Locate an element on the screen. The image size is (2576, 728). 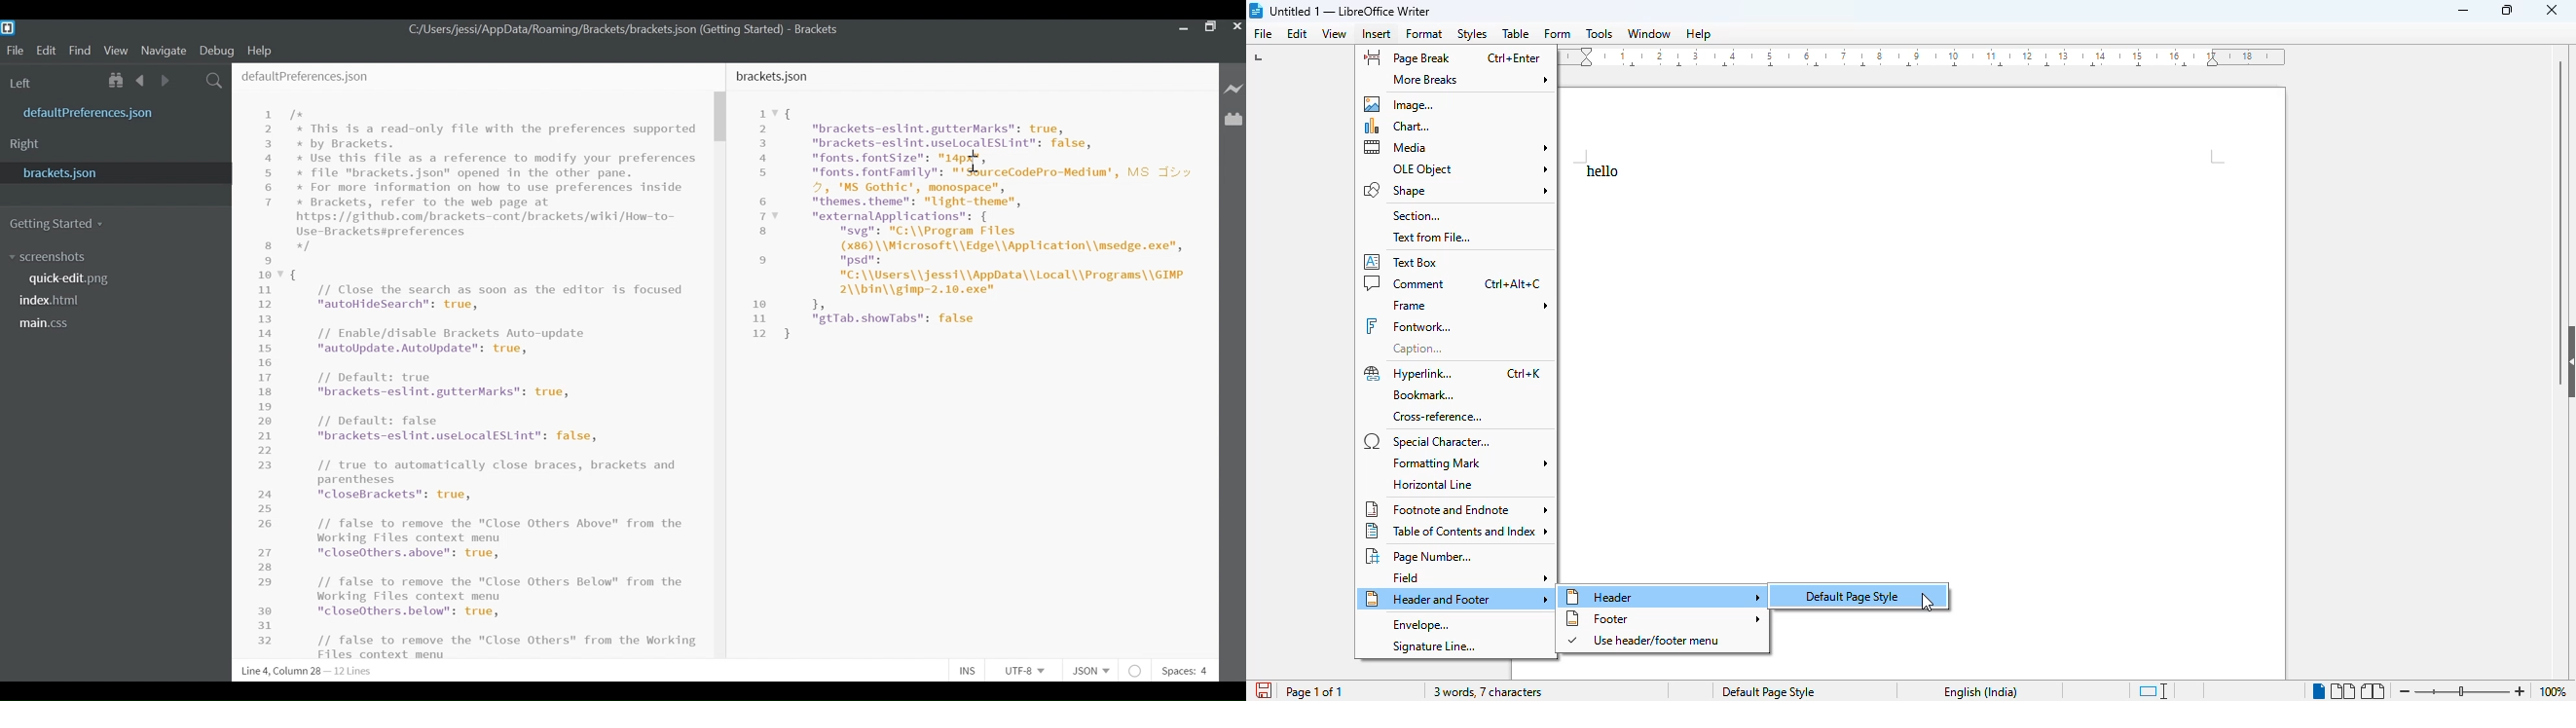
Line 6, Column 18 - 12 Lines is located at coordinates (306, 672).